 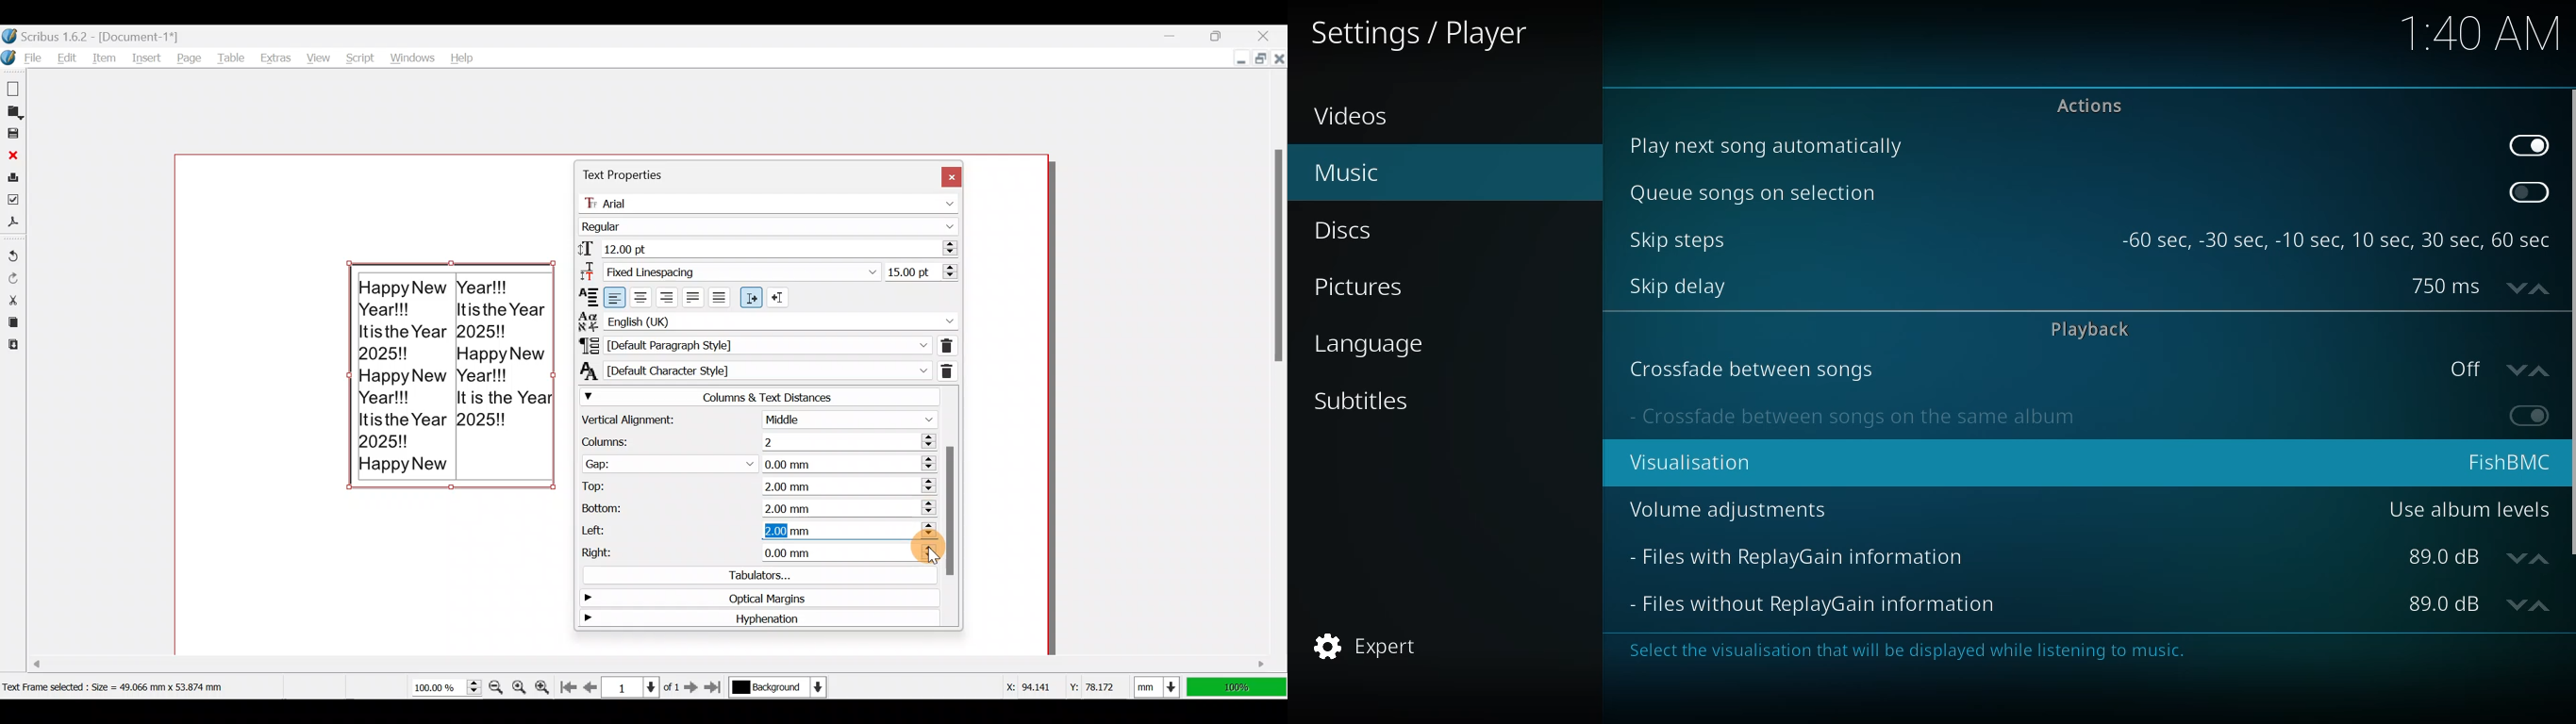 I want to click on enabled, so click(x=2528, y=145).